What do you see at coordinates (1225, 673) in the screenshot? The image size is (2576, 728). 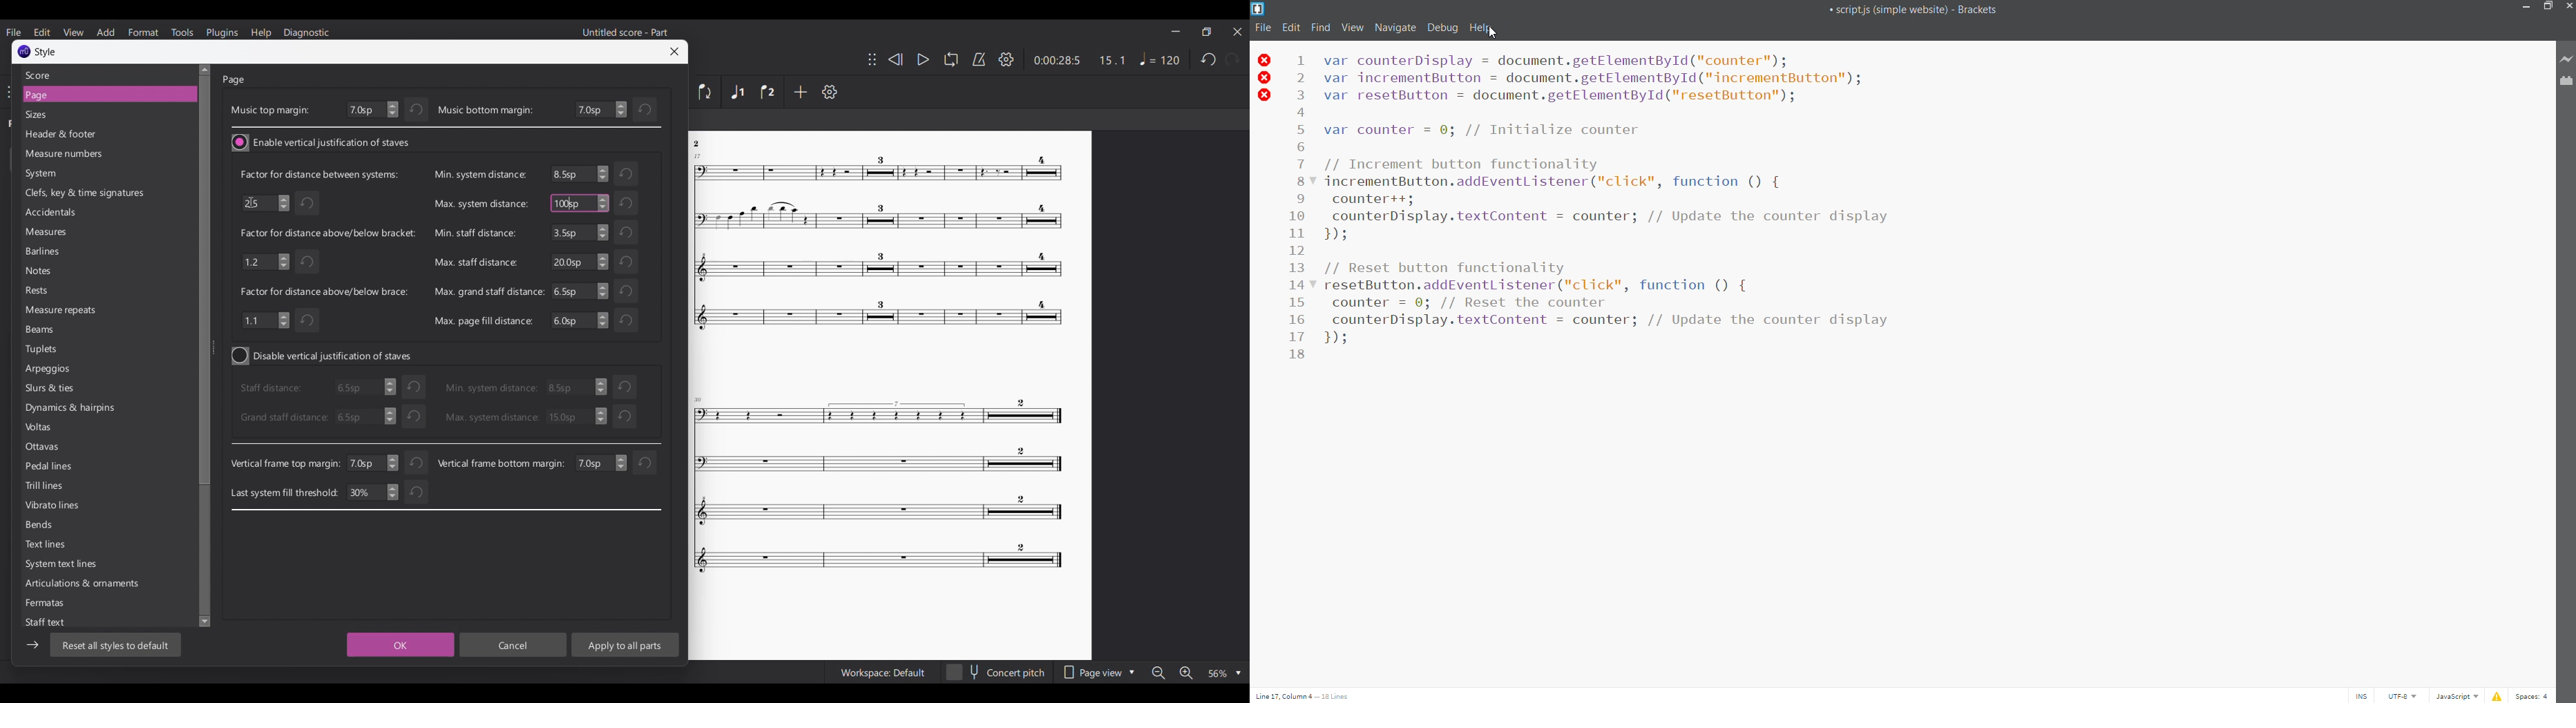 I see `Zoom options` at bounding box center [1225, 673].